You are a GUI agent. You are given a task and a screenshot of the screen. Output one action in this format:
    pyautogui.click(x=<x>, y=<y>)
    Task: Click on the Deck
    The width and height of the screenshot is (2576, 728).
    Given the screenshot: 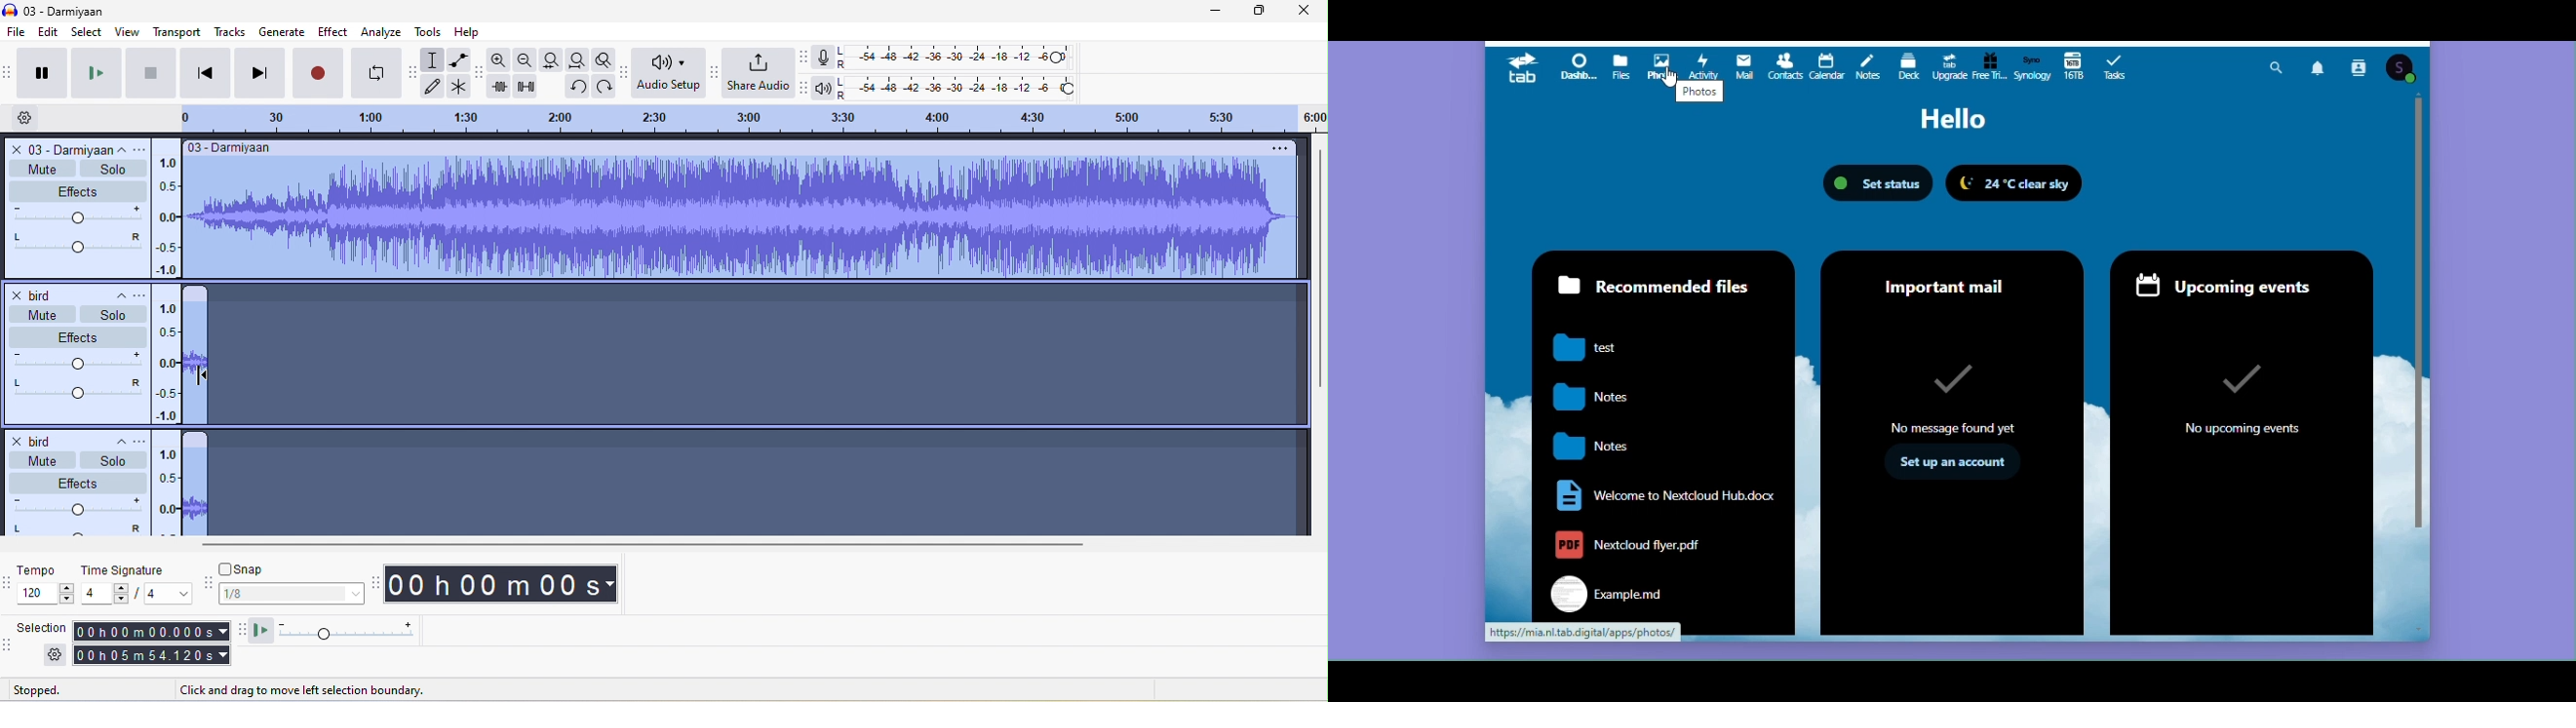 What is the action you would take?
    pyautogui.click(x=1907, y=64)
    